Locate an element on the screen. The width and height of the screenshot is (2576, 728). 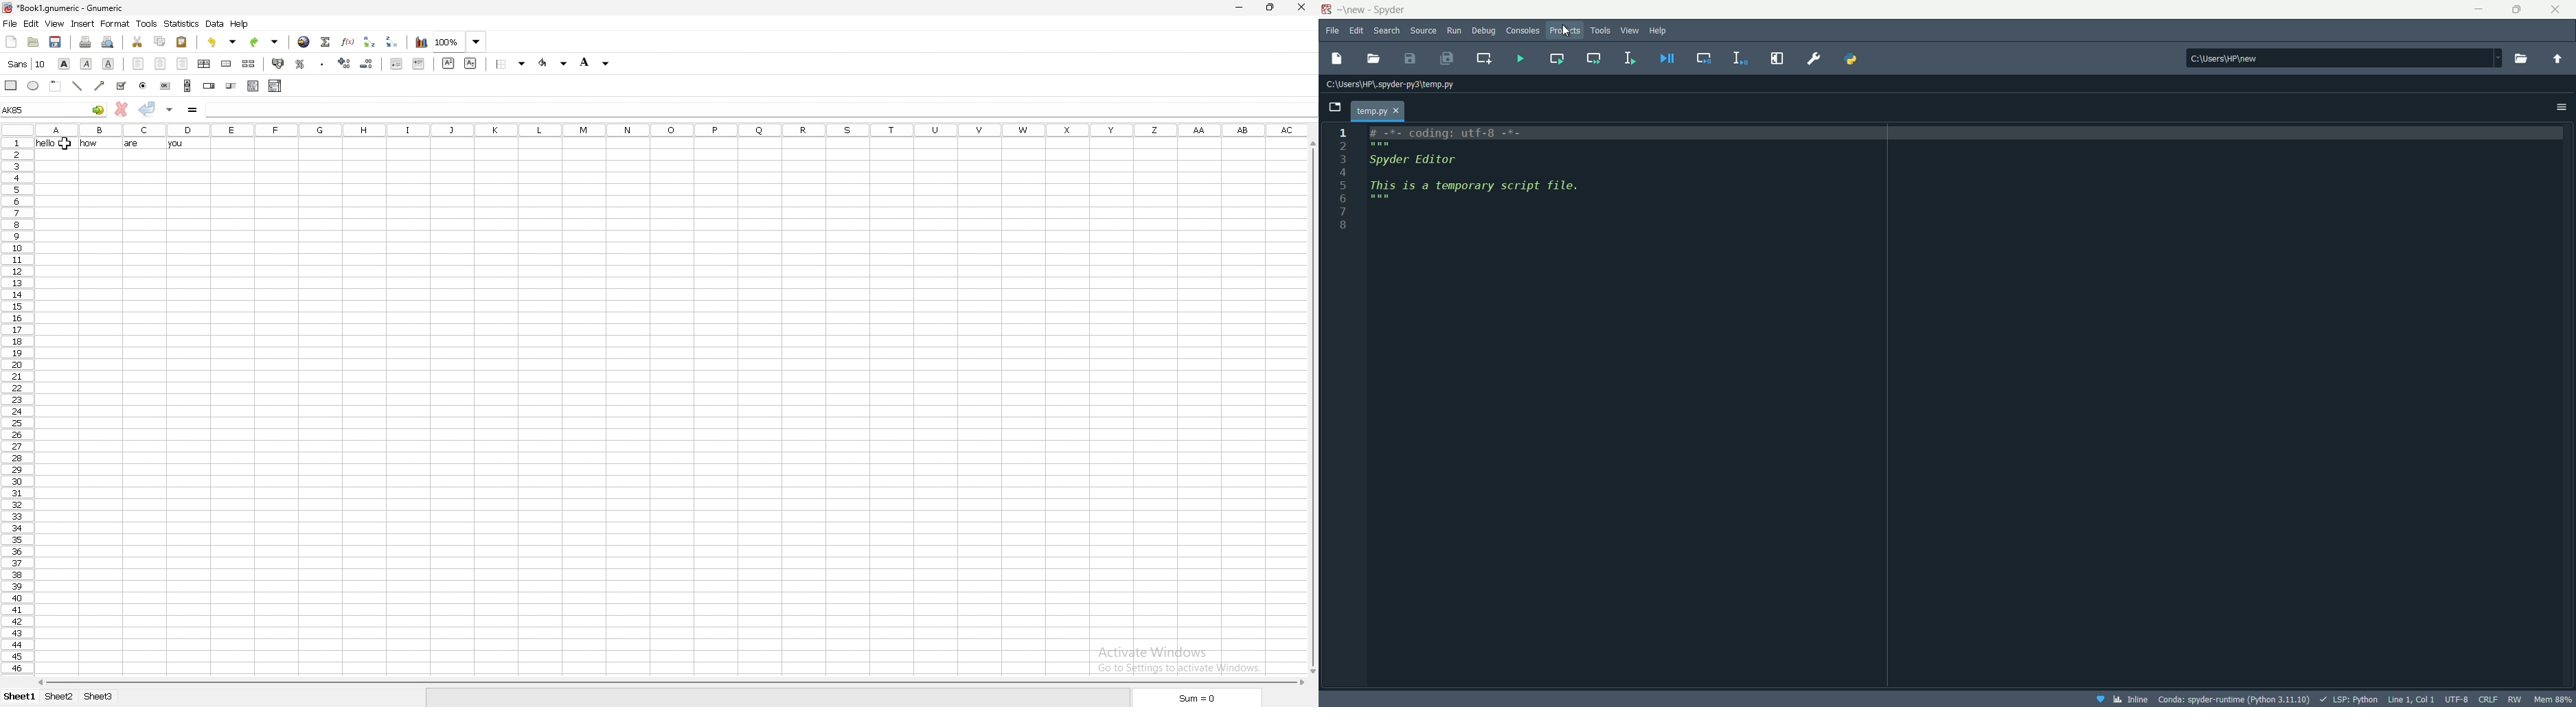
hyperlink is located at coordinates (304, 41).